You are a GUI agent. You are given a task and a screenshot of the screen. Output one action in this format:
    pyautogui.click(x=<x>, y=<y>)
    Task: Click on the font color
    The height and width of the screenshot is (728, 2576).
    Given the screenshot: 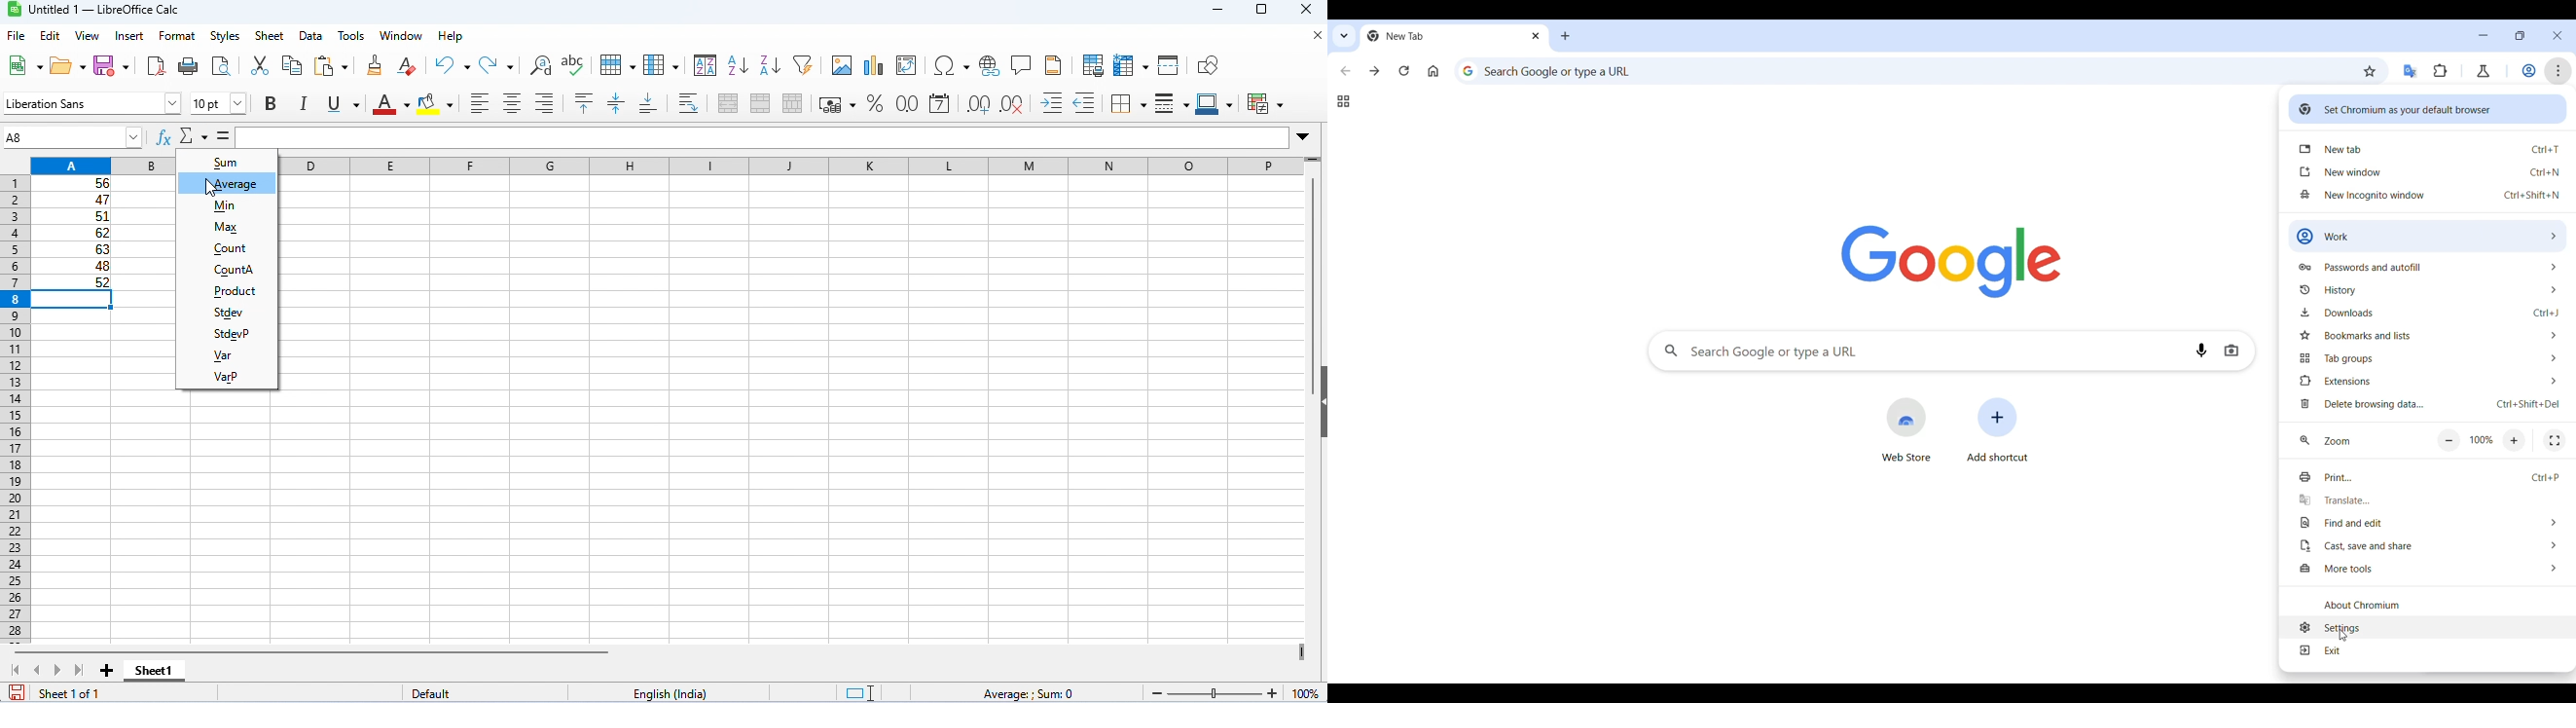 What is the action you would take?
    pyautogui.click(x=387, y=103)
    